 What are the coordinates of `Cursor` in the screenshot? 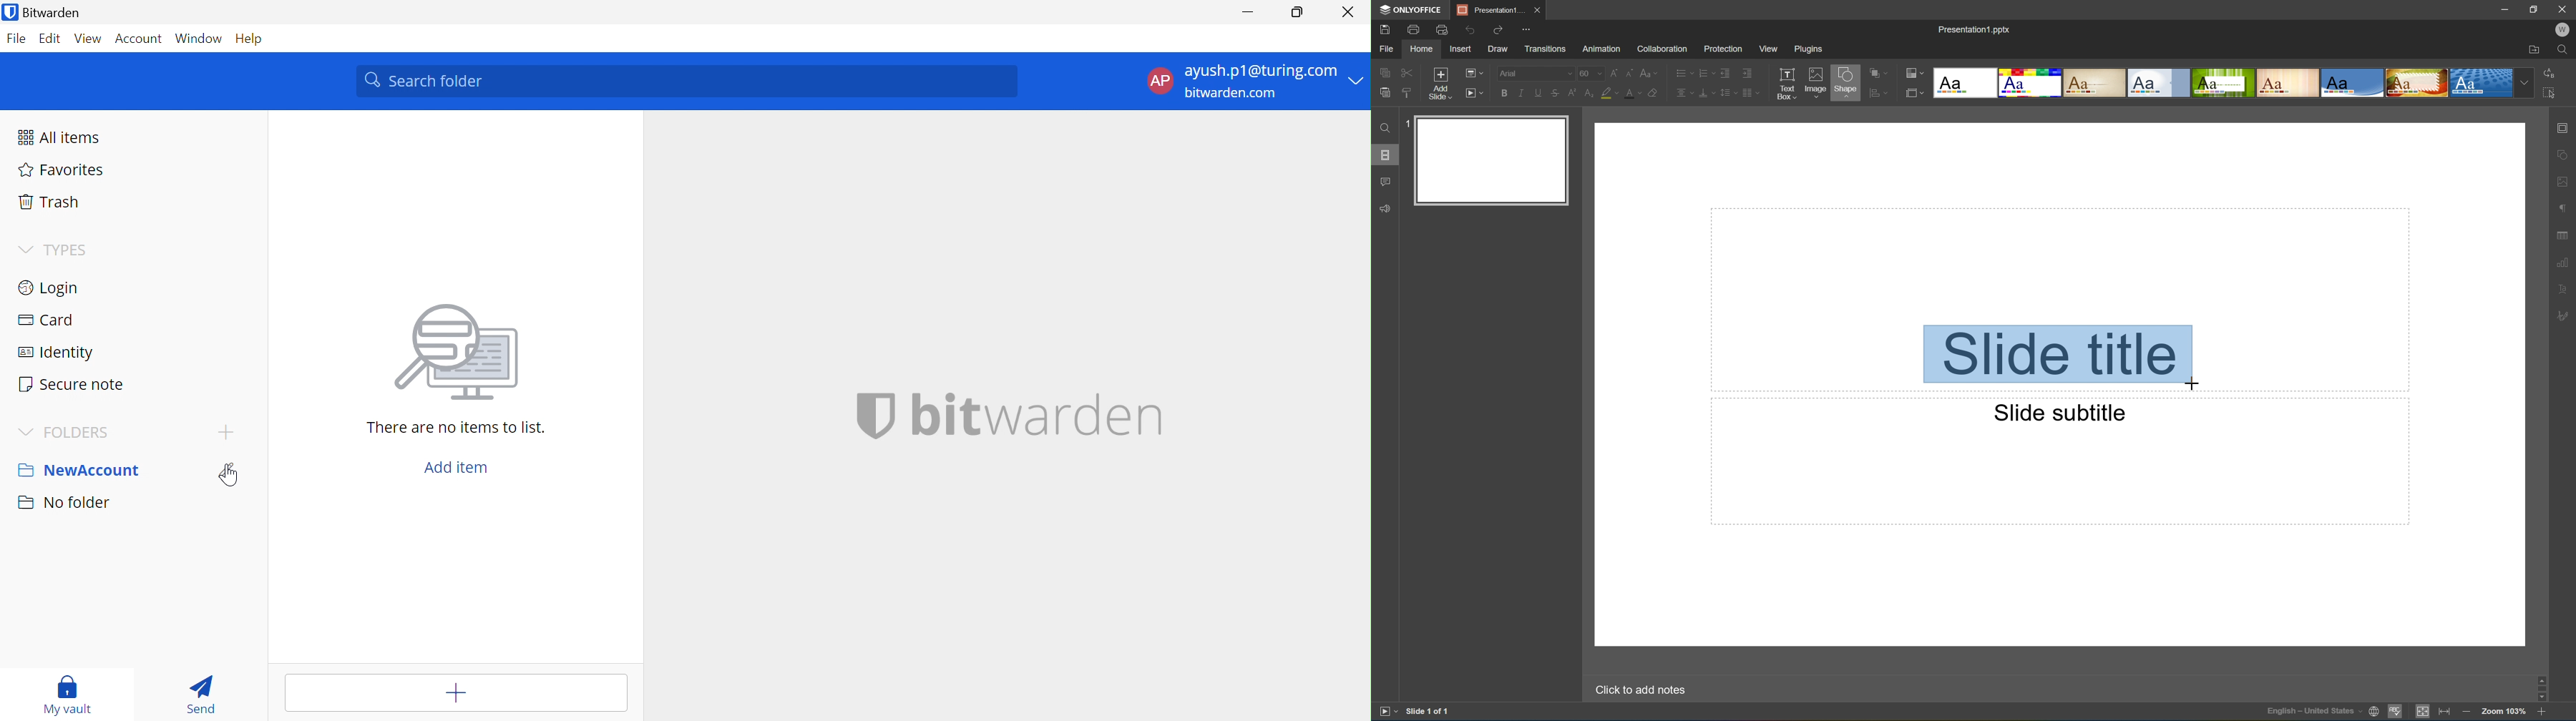 It's located at (2190, 382).